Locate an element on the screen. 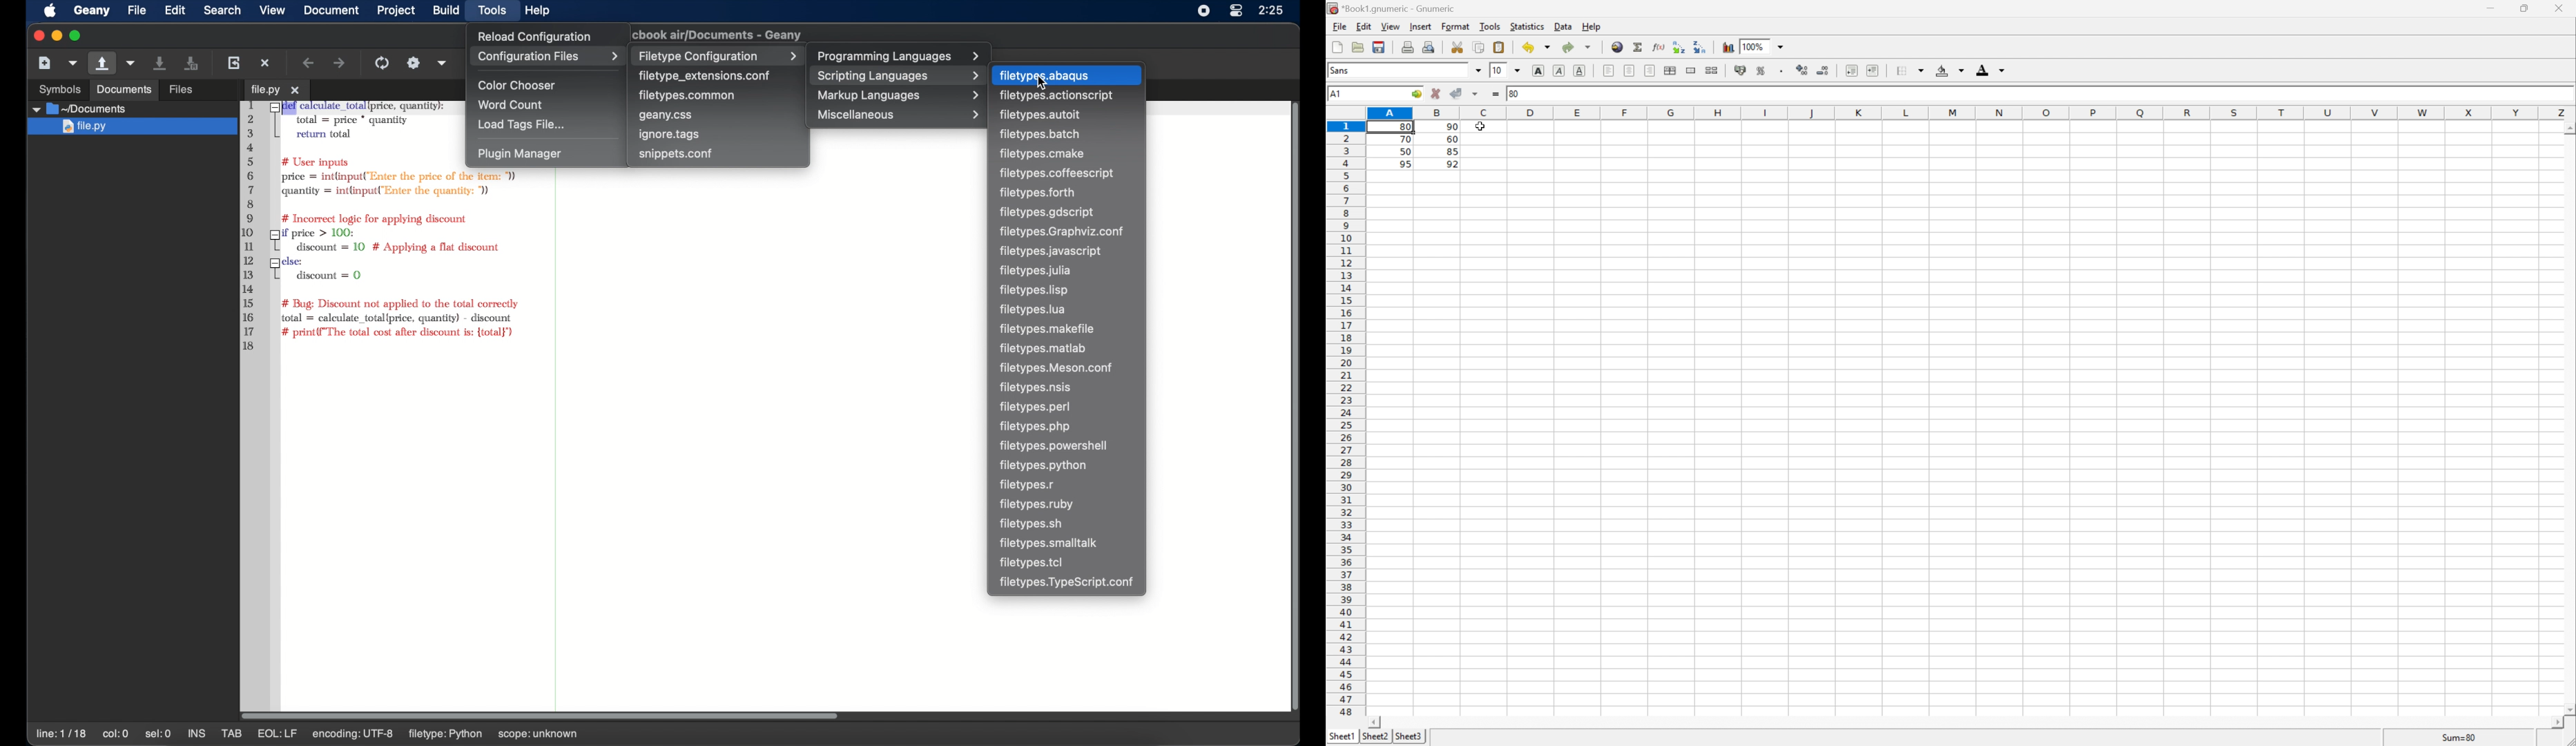  Merge ranges of cells is located at coordinates (1692, 70).